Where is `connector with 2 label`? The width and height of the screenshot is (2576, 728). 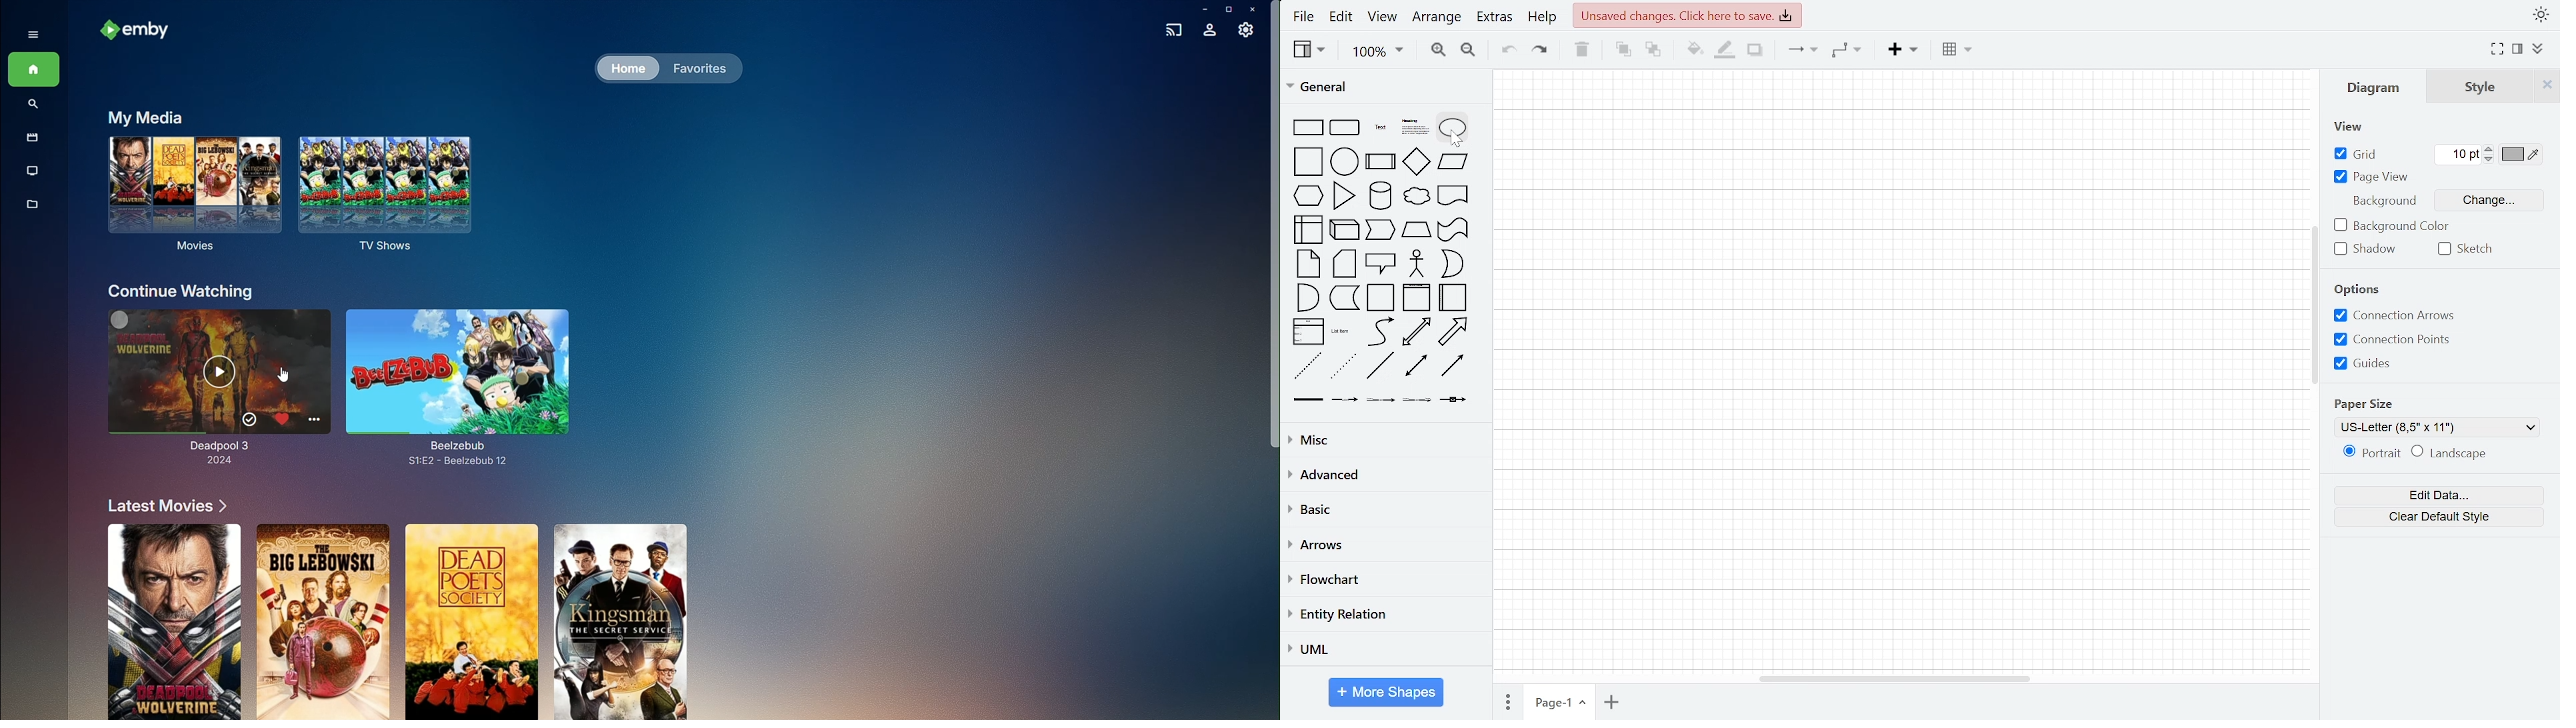
connector with 2 label is located at coordinates (1381, 402).